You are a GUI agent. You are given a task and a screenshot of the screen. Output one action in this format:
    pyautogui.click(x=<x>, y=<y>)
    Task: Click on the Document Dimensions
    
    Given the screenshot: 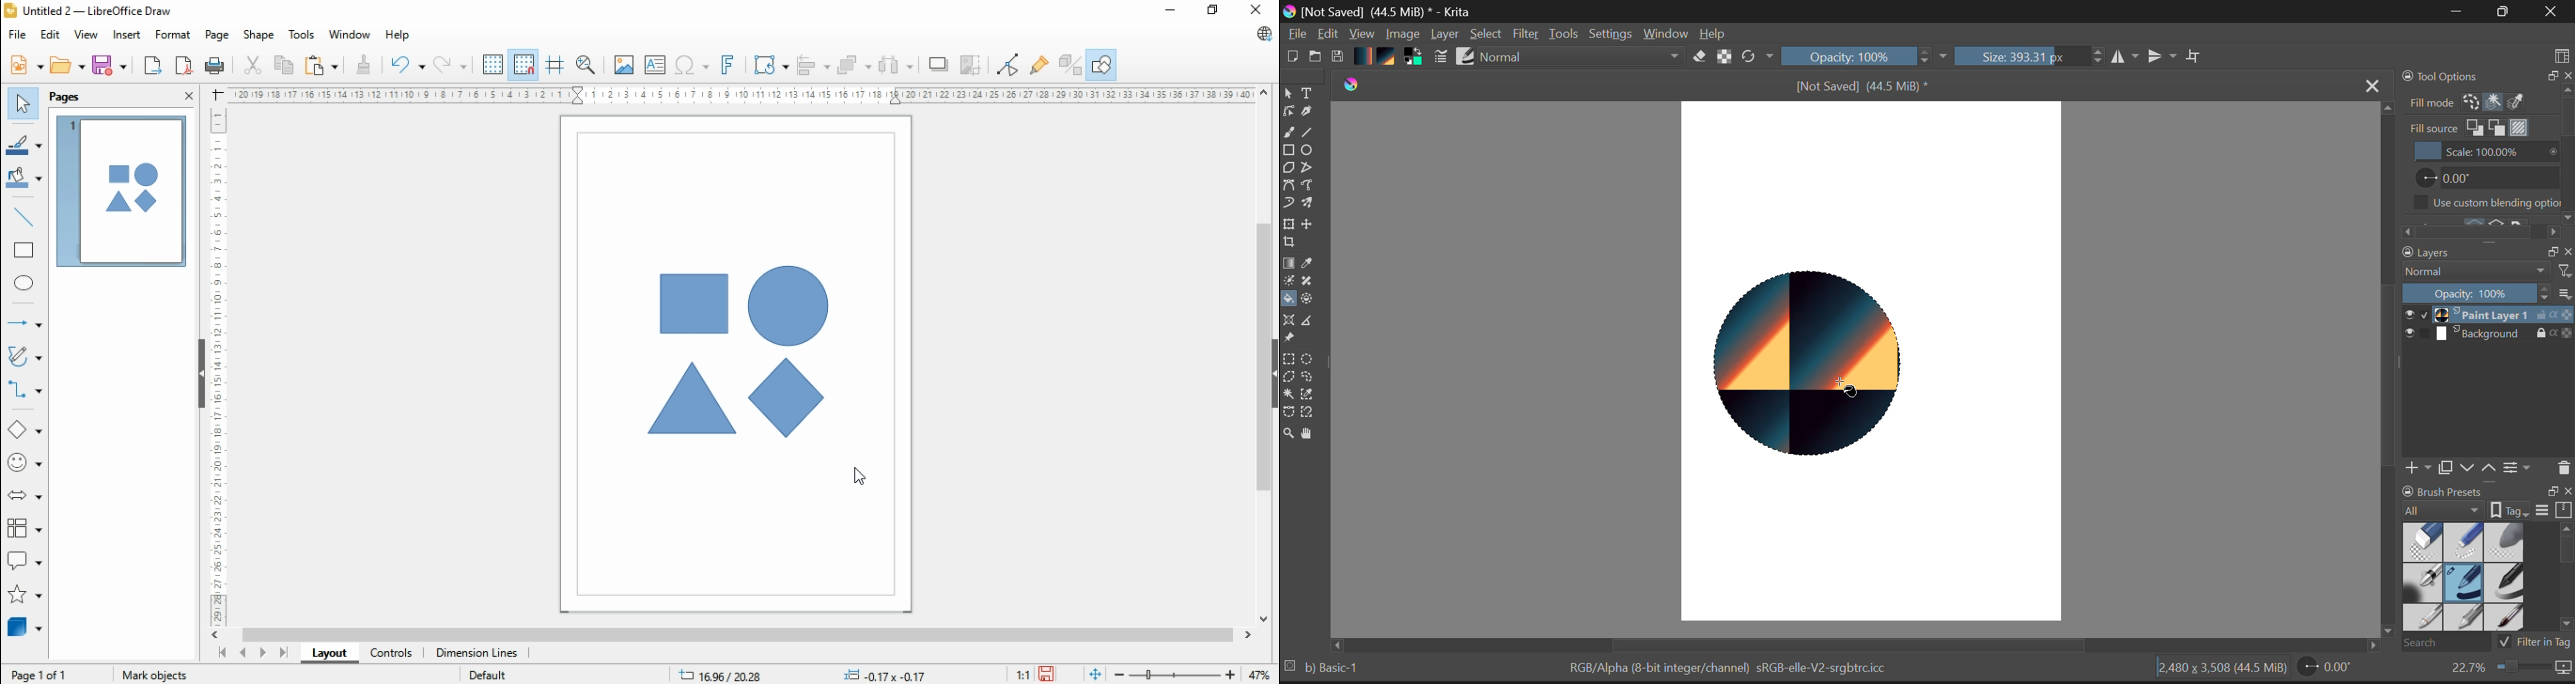 What is the action you would take?
    pyautogui.click(x=2220, y=669)
    